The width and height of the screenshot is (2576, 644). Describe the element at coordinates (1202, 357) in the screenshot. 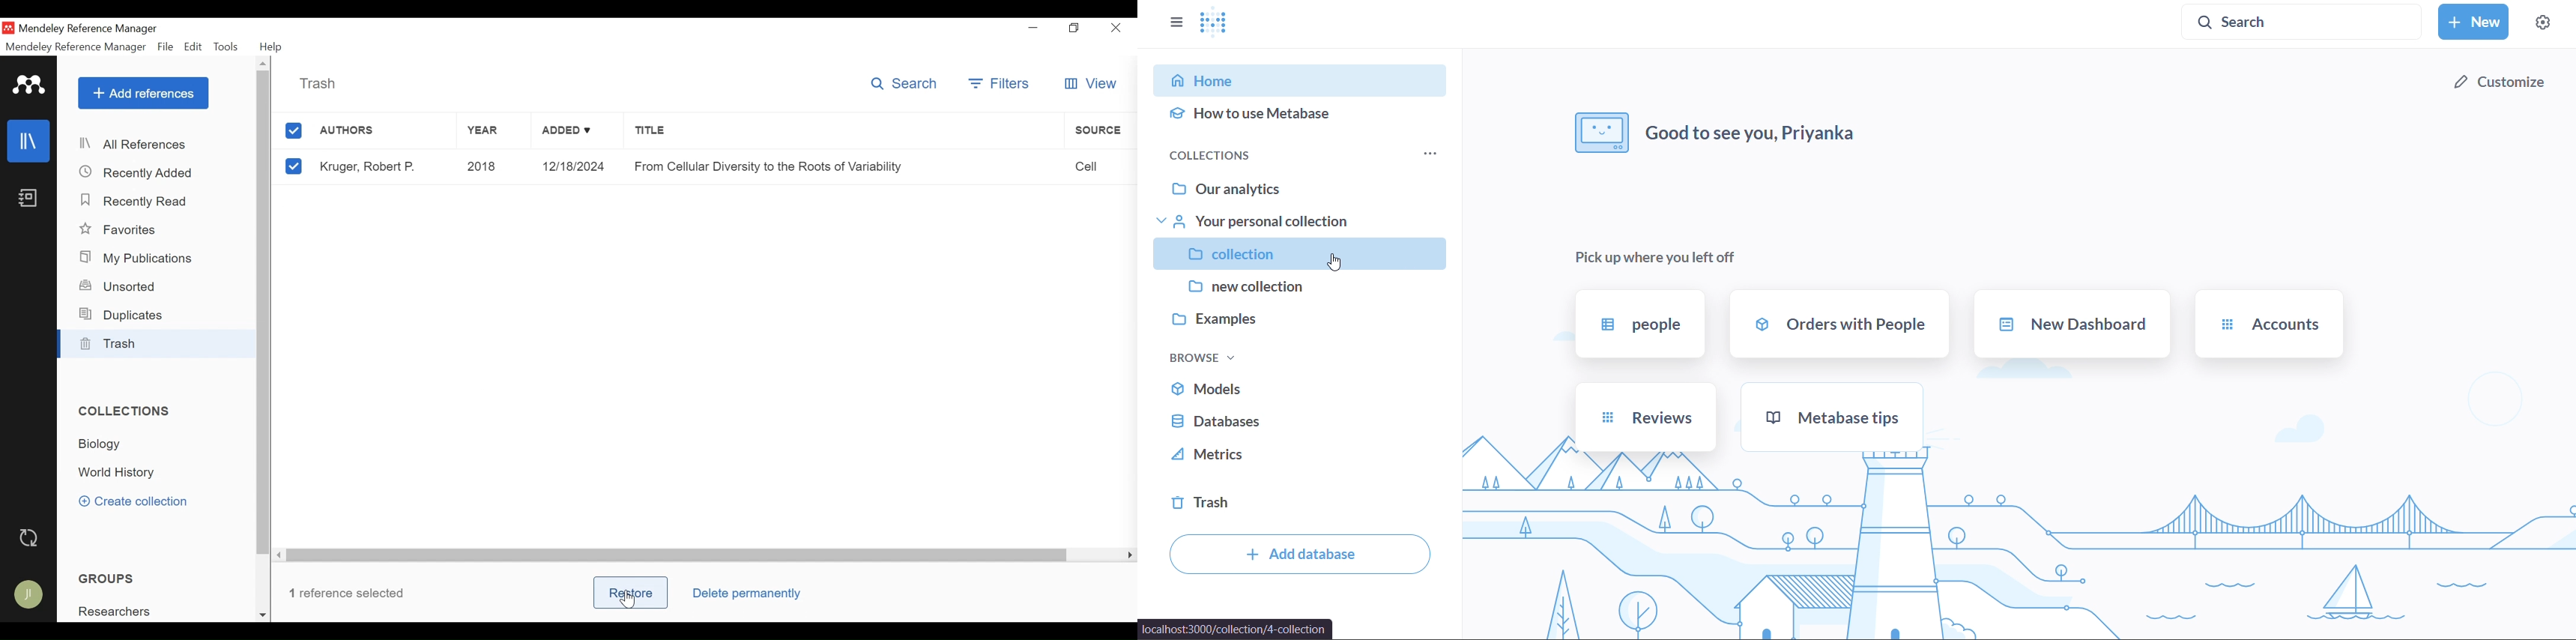

I see `browse` at that location.